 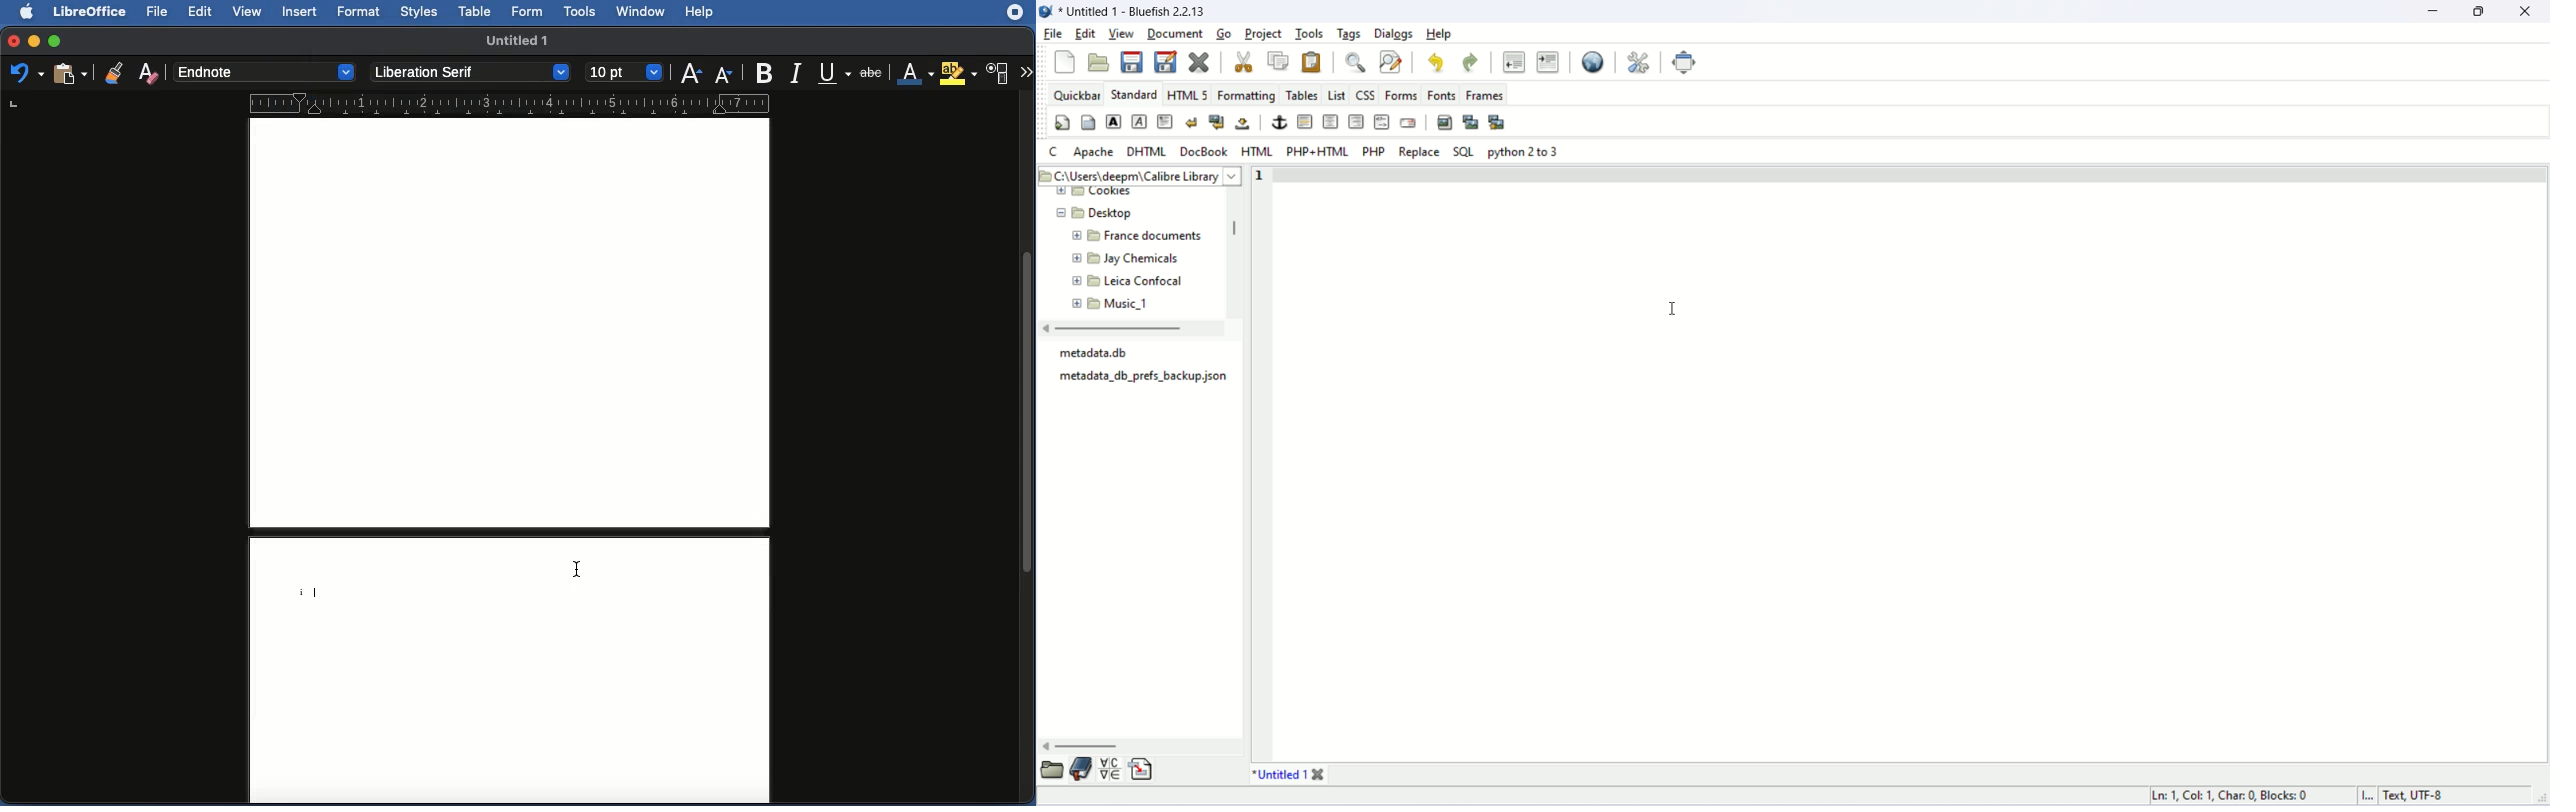 What do you see at coordinates (800, 72) in the screenshot?
I see `Italics` at bounding box center [800, 72].